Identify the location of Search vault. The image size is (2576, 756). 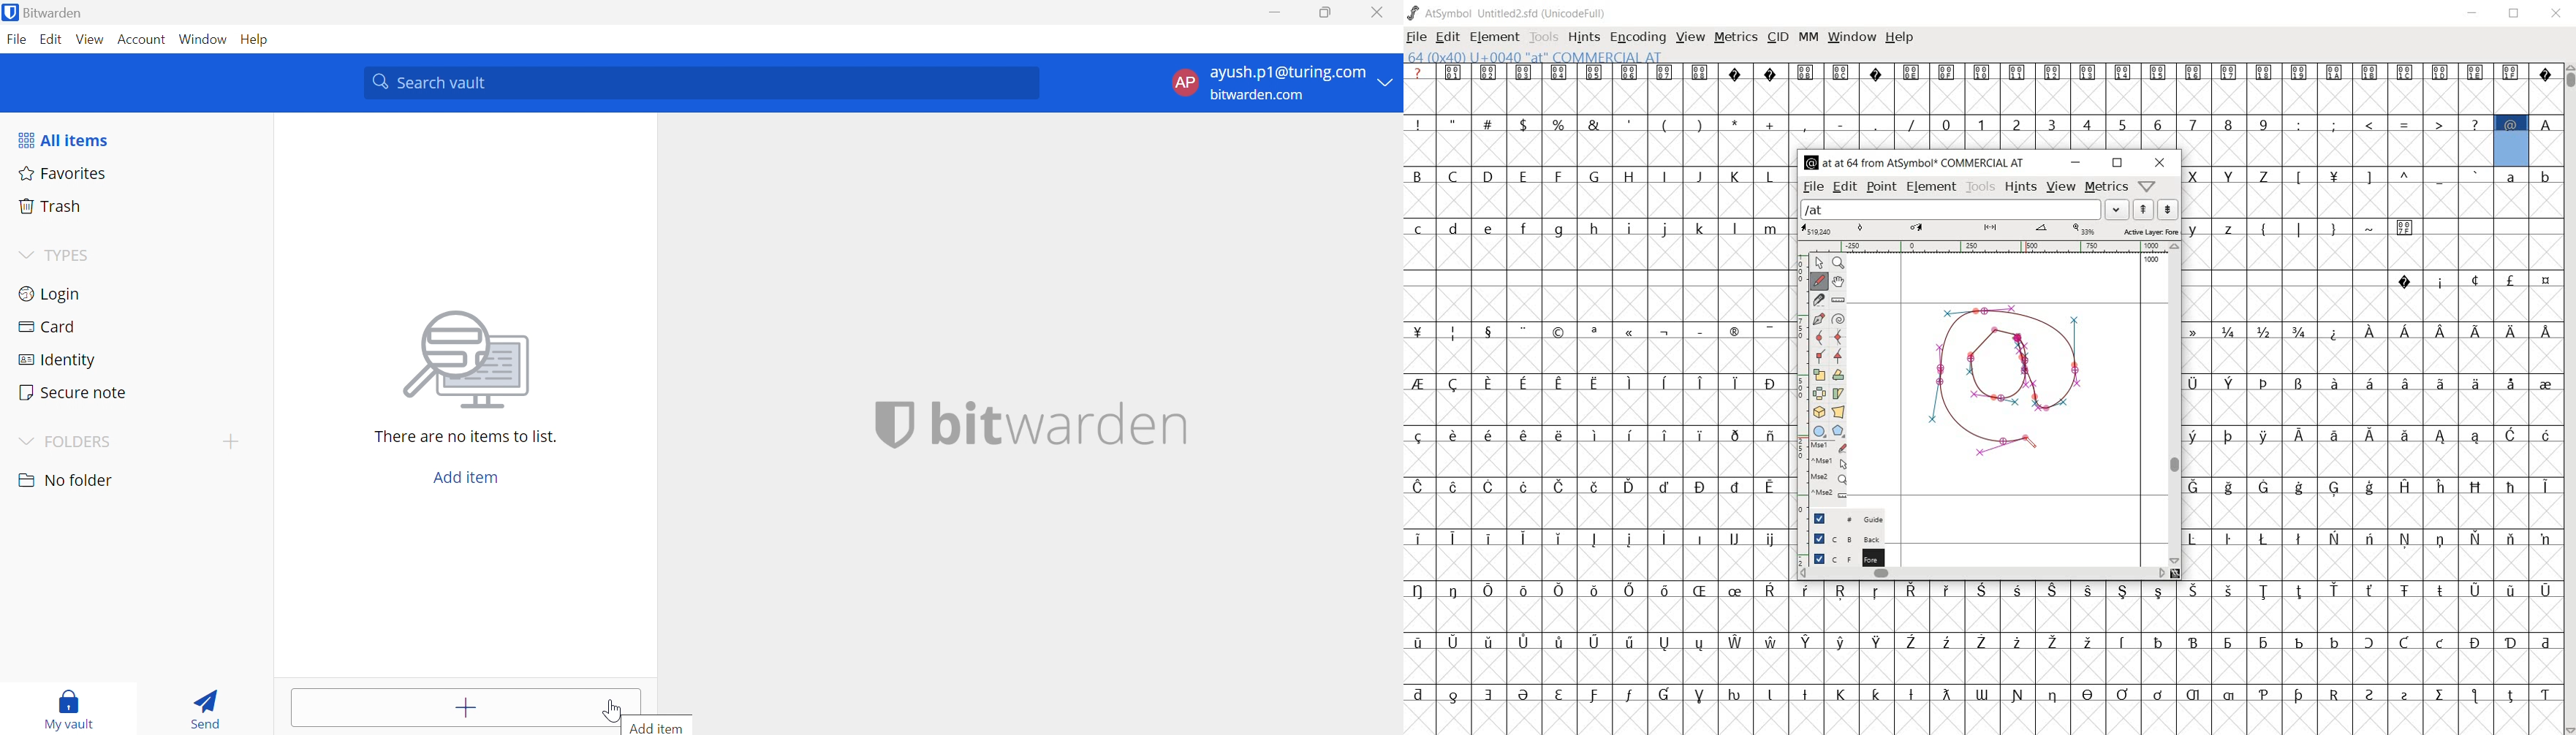
(700, 83).